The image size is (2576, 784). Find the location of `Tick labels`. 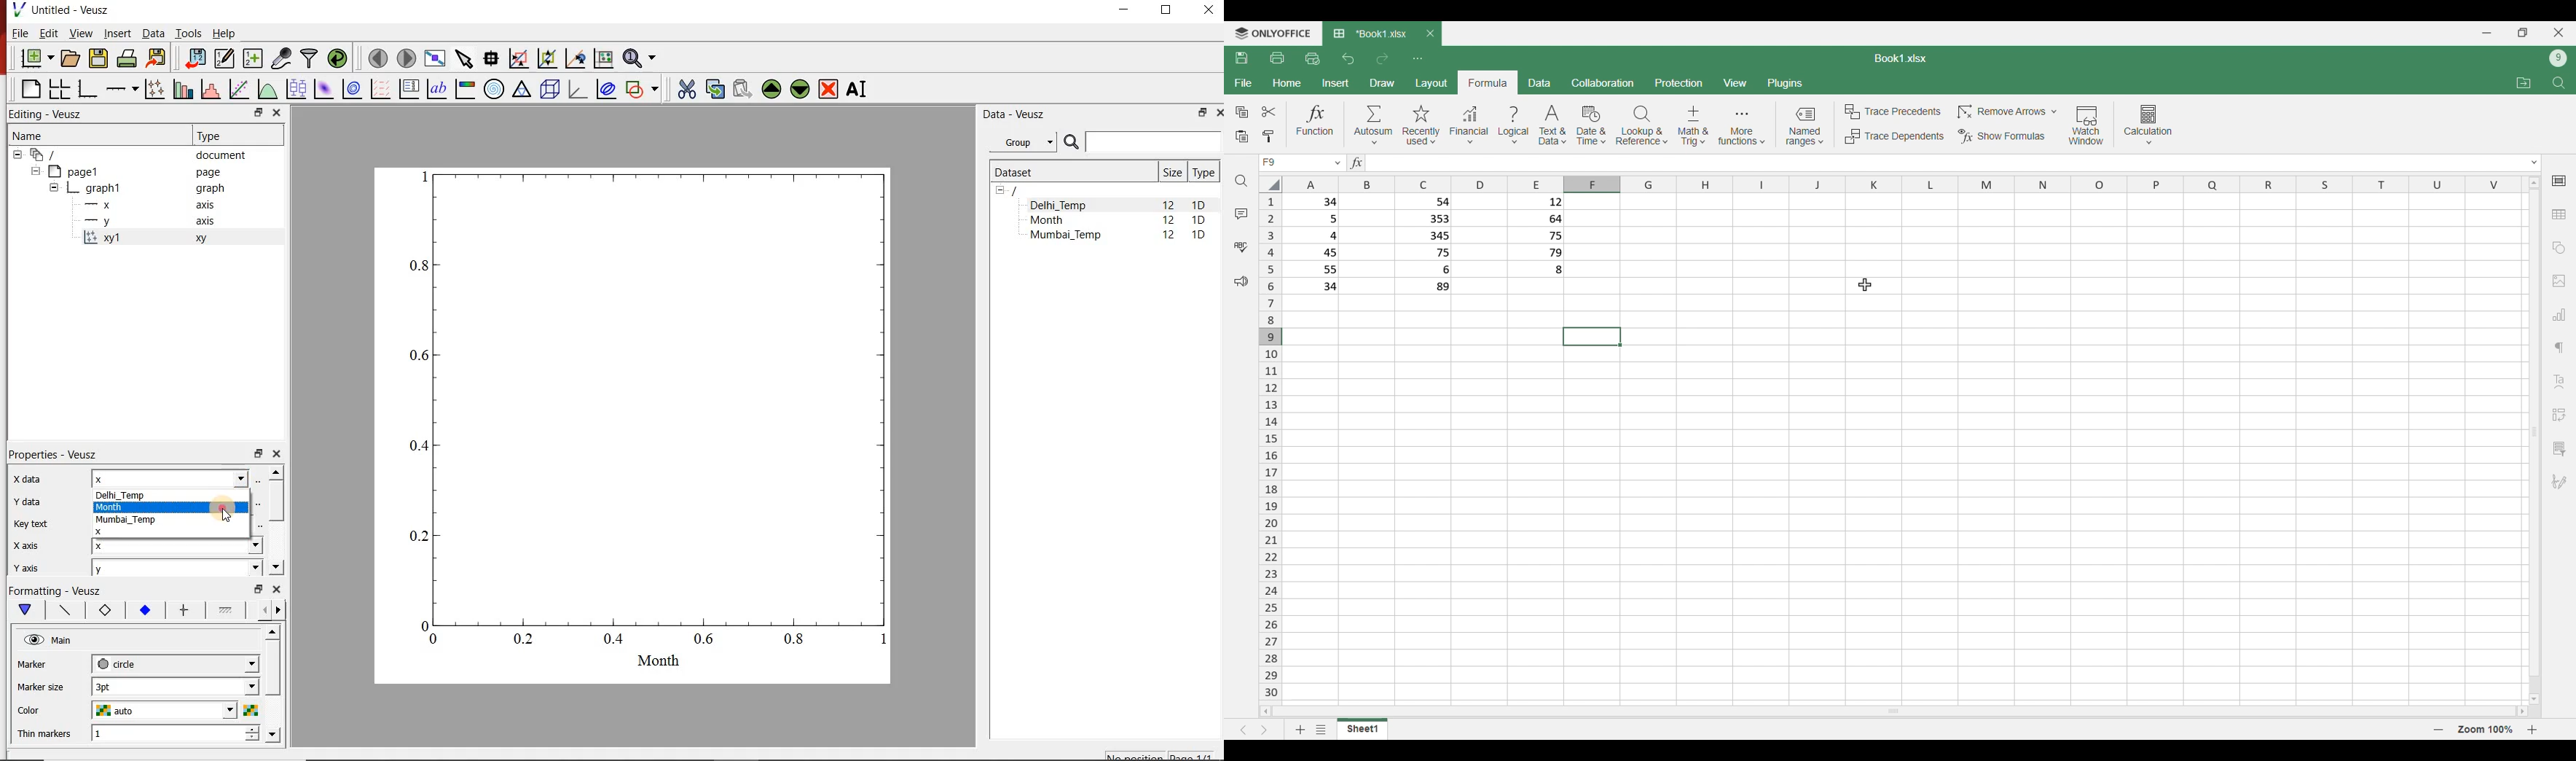

Tick labels is located at coordinates (144, 608).